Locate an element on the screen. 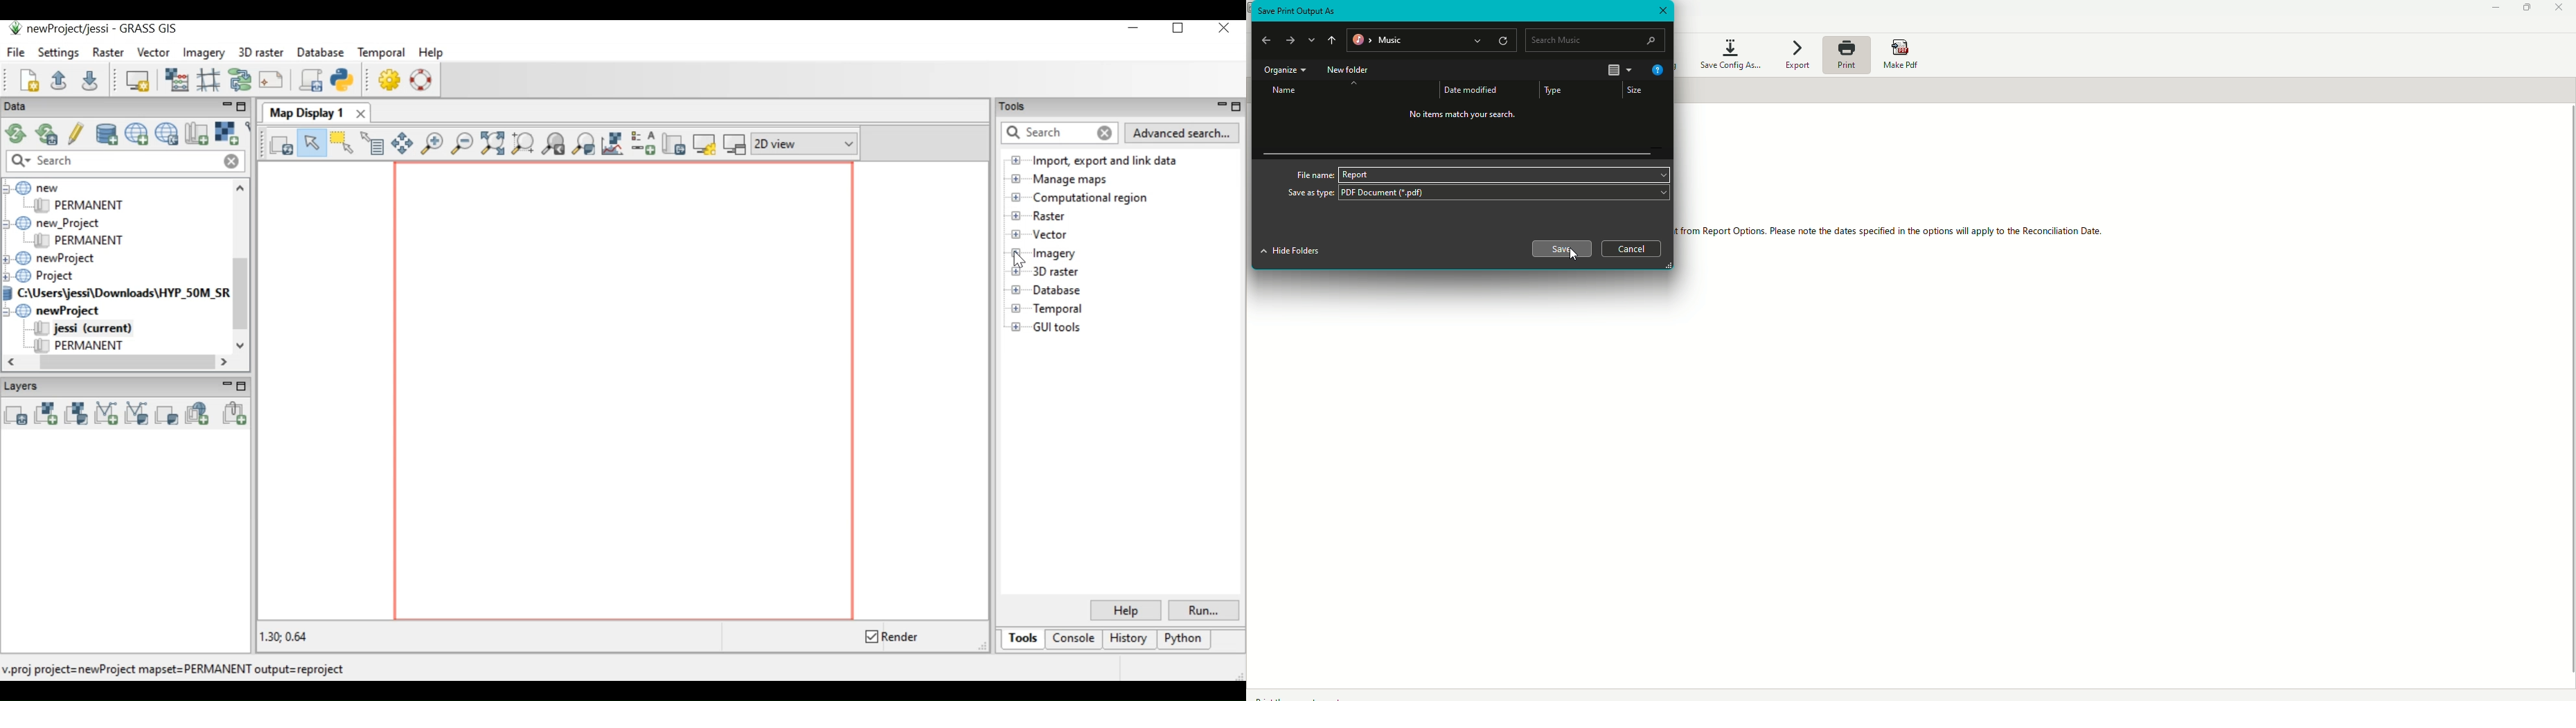 The width and height of the screenshot is (2576, 728). Save Print output as is located at coordinates (1298, 10).